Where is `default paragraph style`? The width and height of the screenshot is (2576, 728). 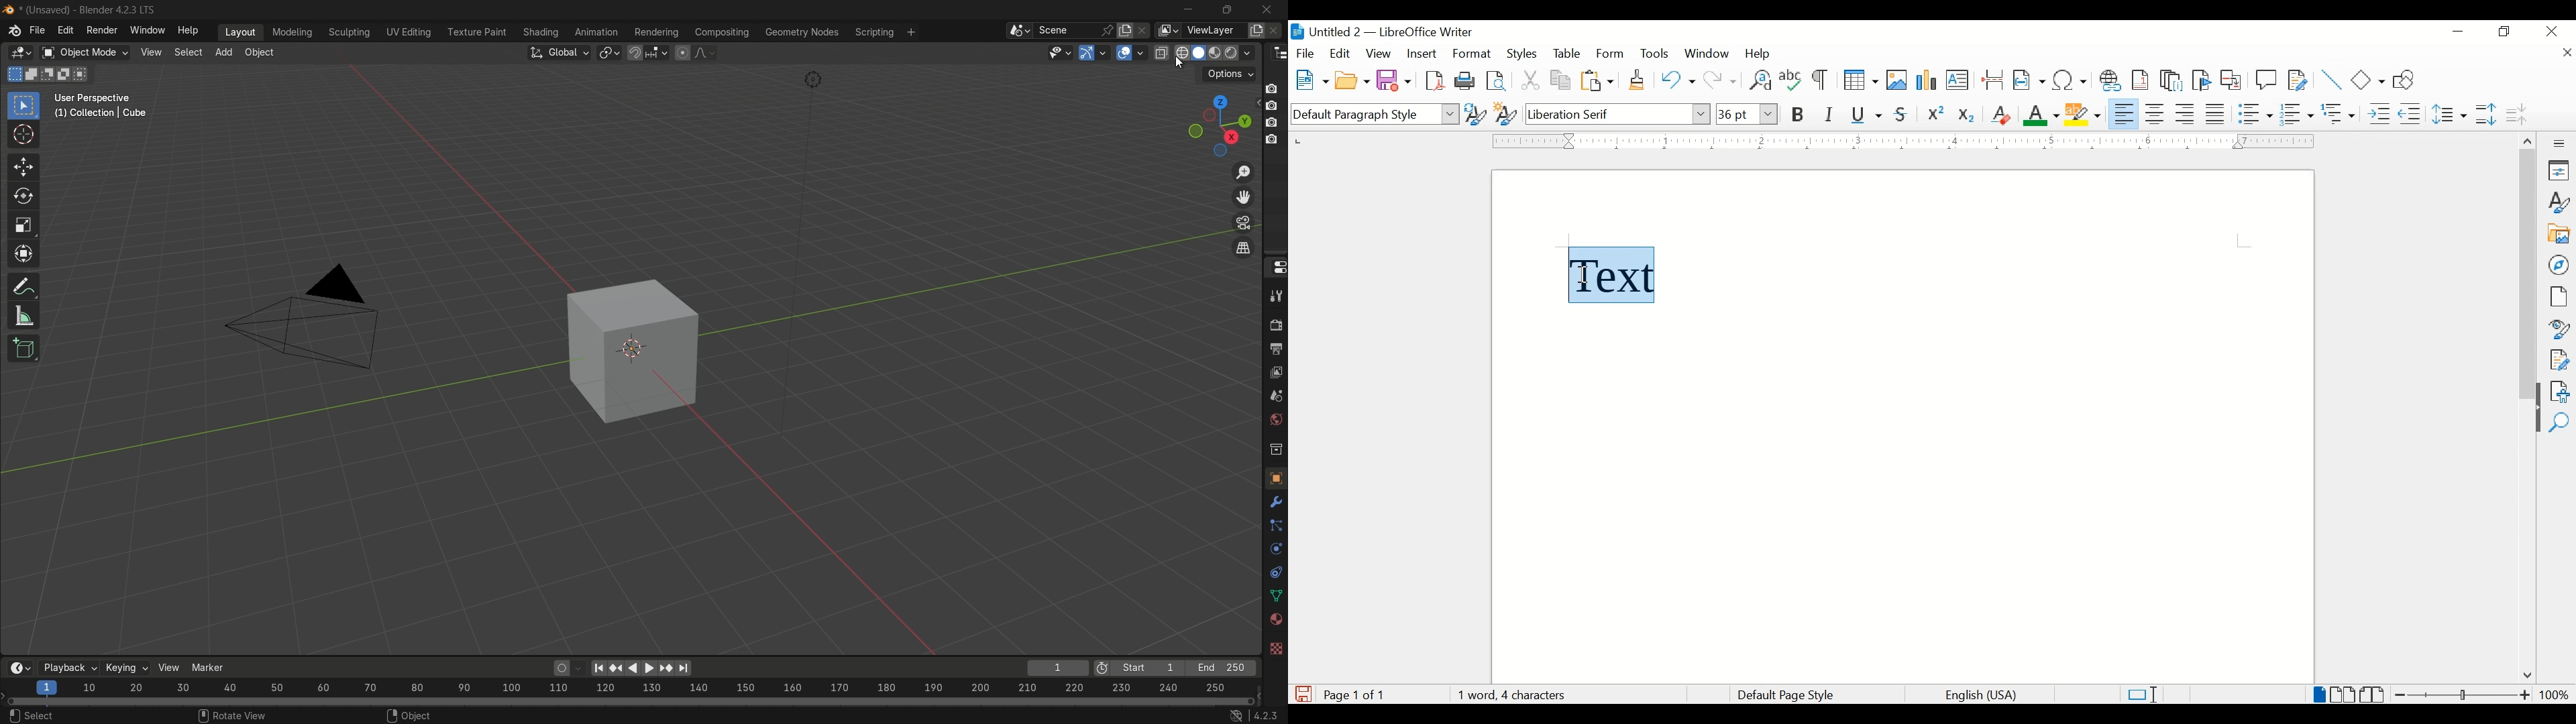 default paragraph style is located at coordinates (1373, 115).